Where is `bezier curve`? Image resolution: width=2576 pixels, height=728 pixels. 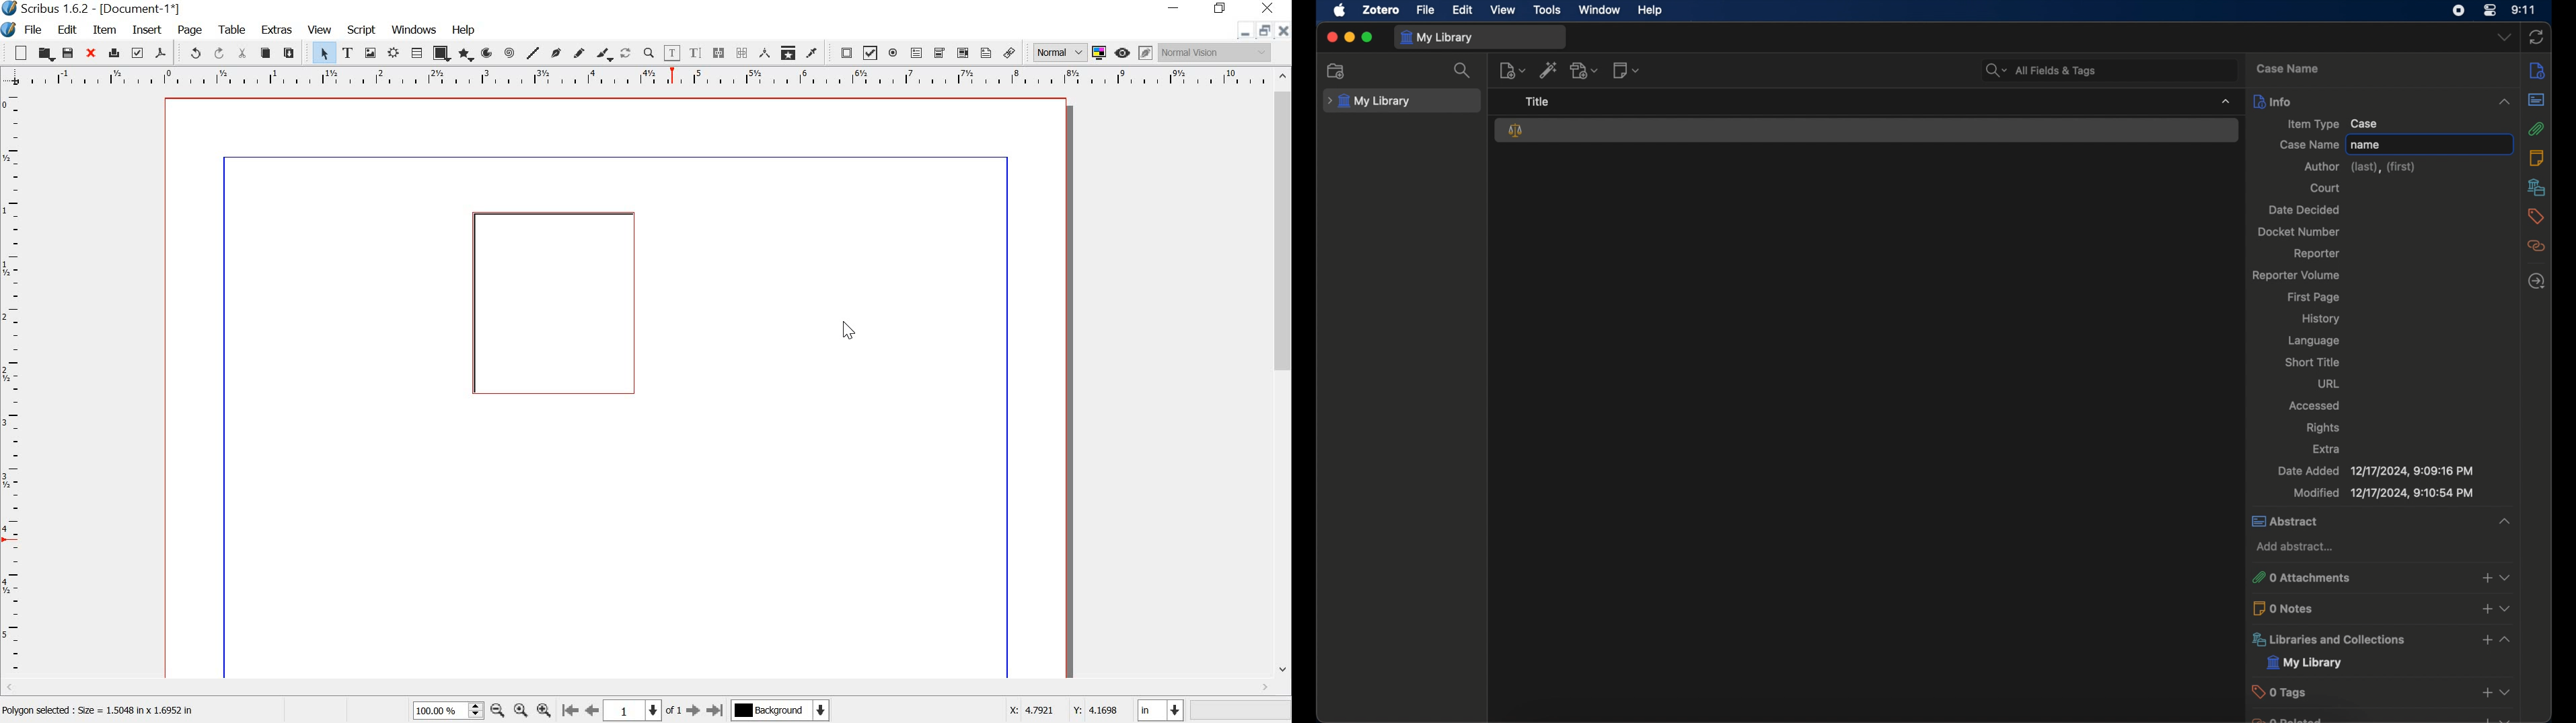
bezier curve is located at coordinates (559, 53).